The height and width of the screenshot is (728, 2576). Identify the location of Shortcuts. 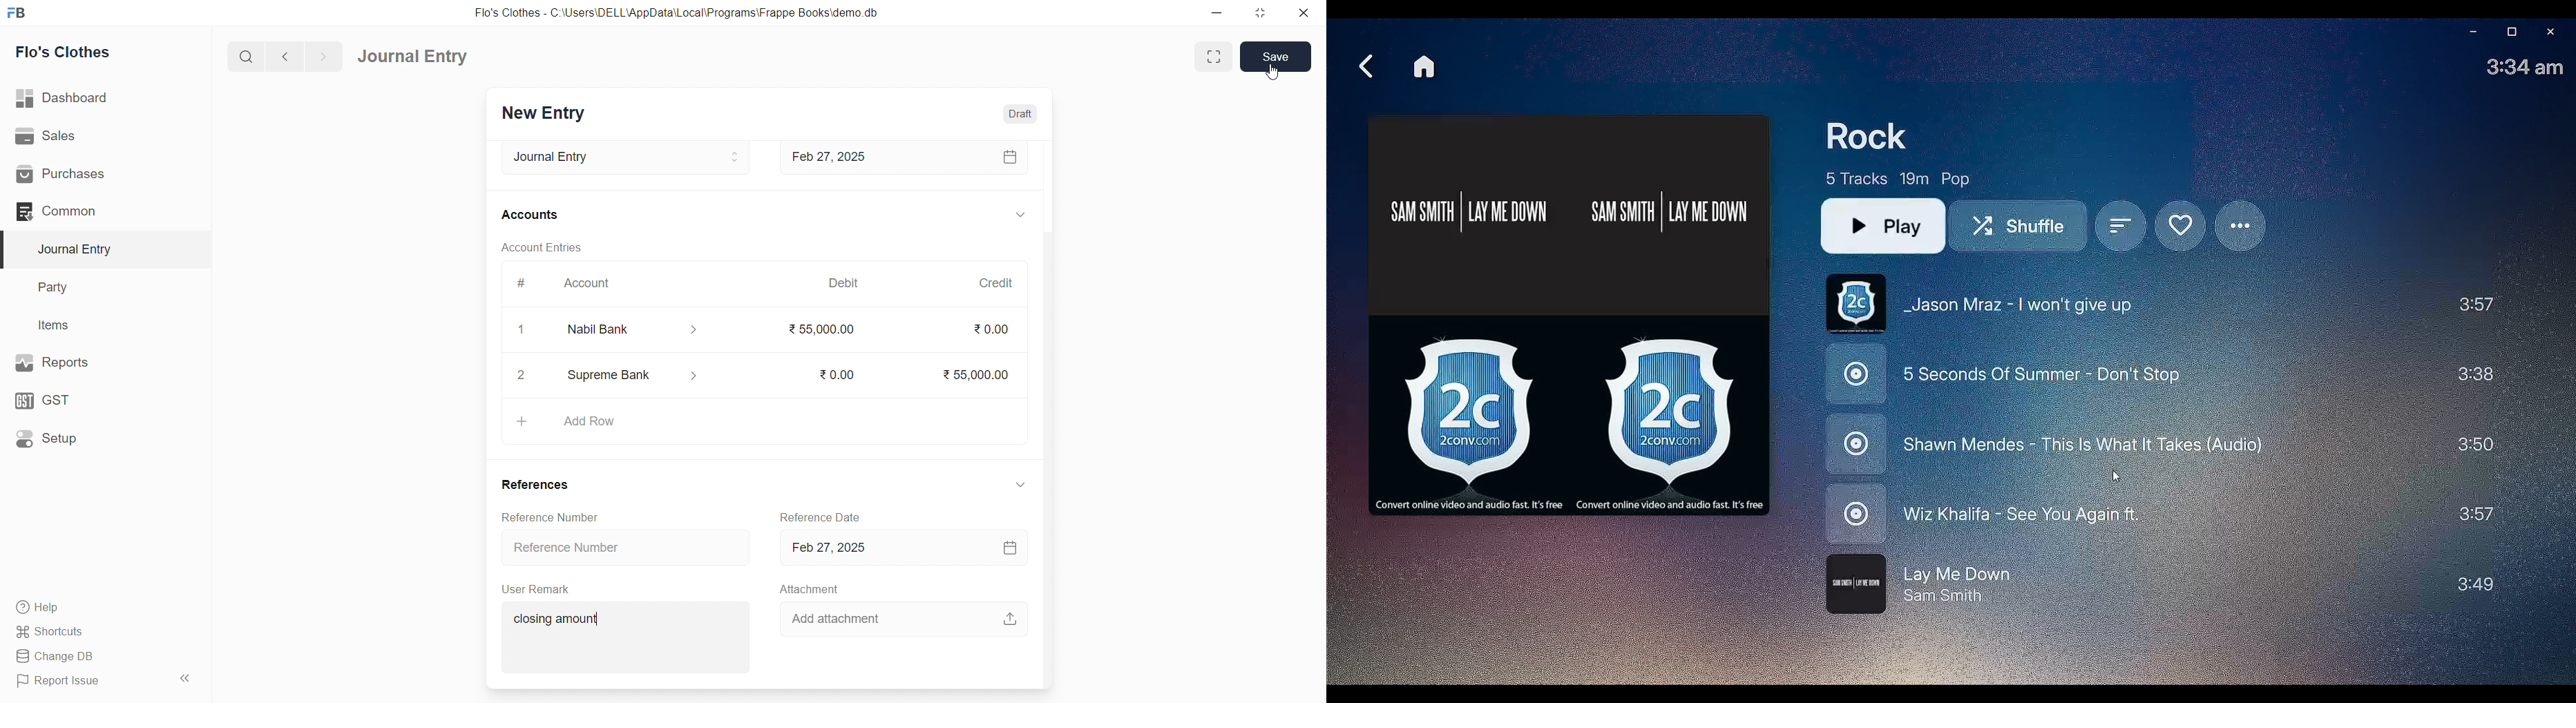
(84, 633).